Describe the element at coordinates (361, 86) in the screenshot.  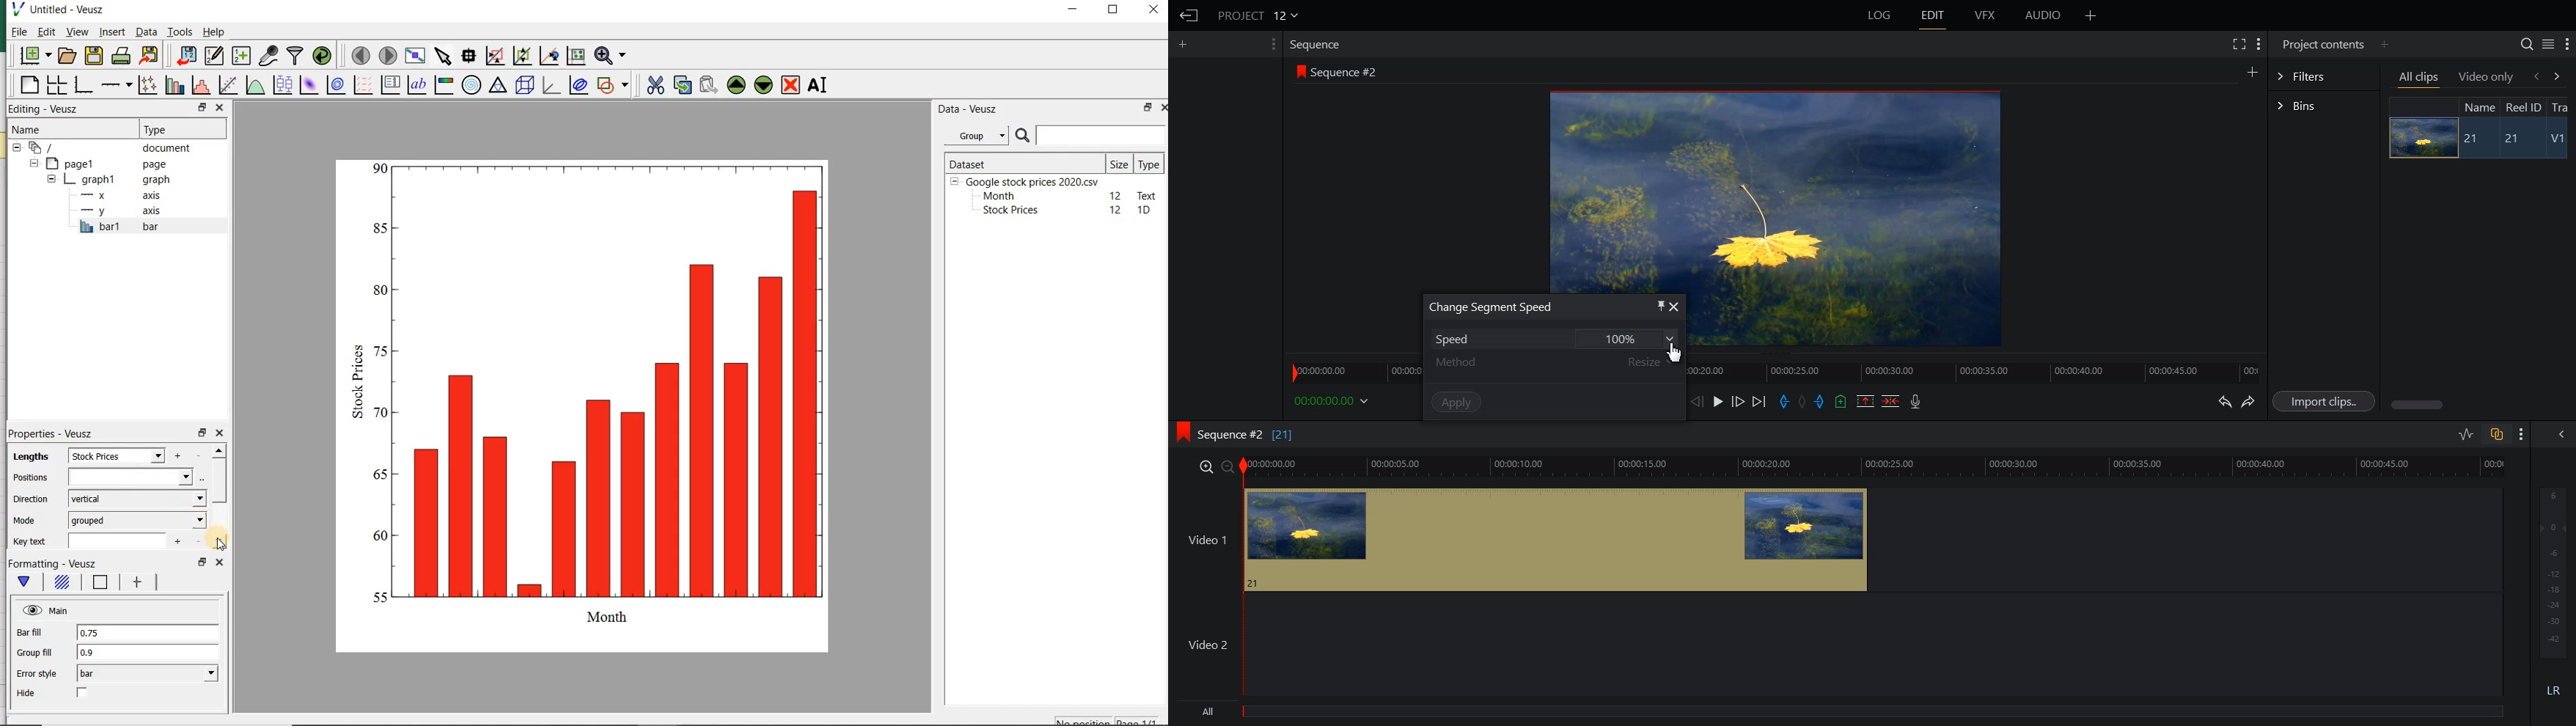
I see `plot a vector field` at that location.